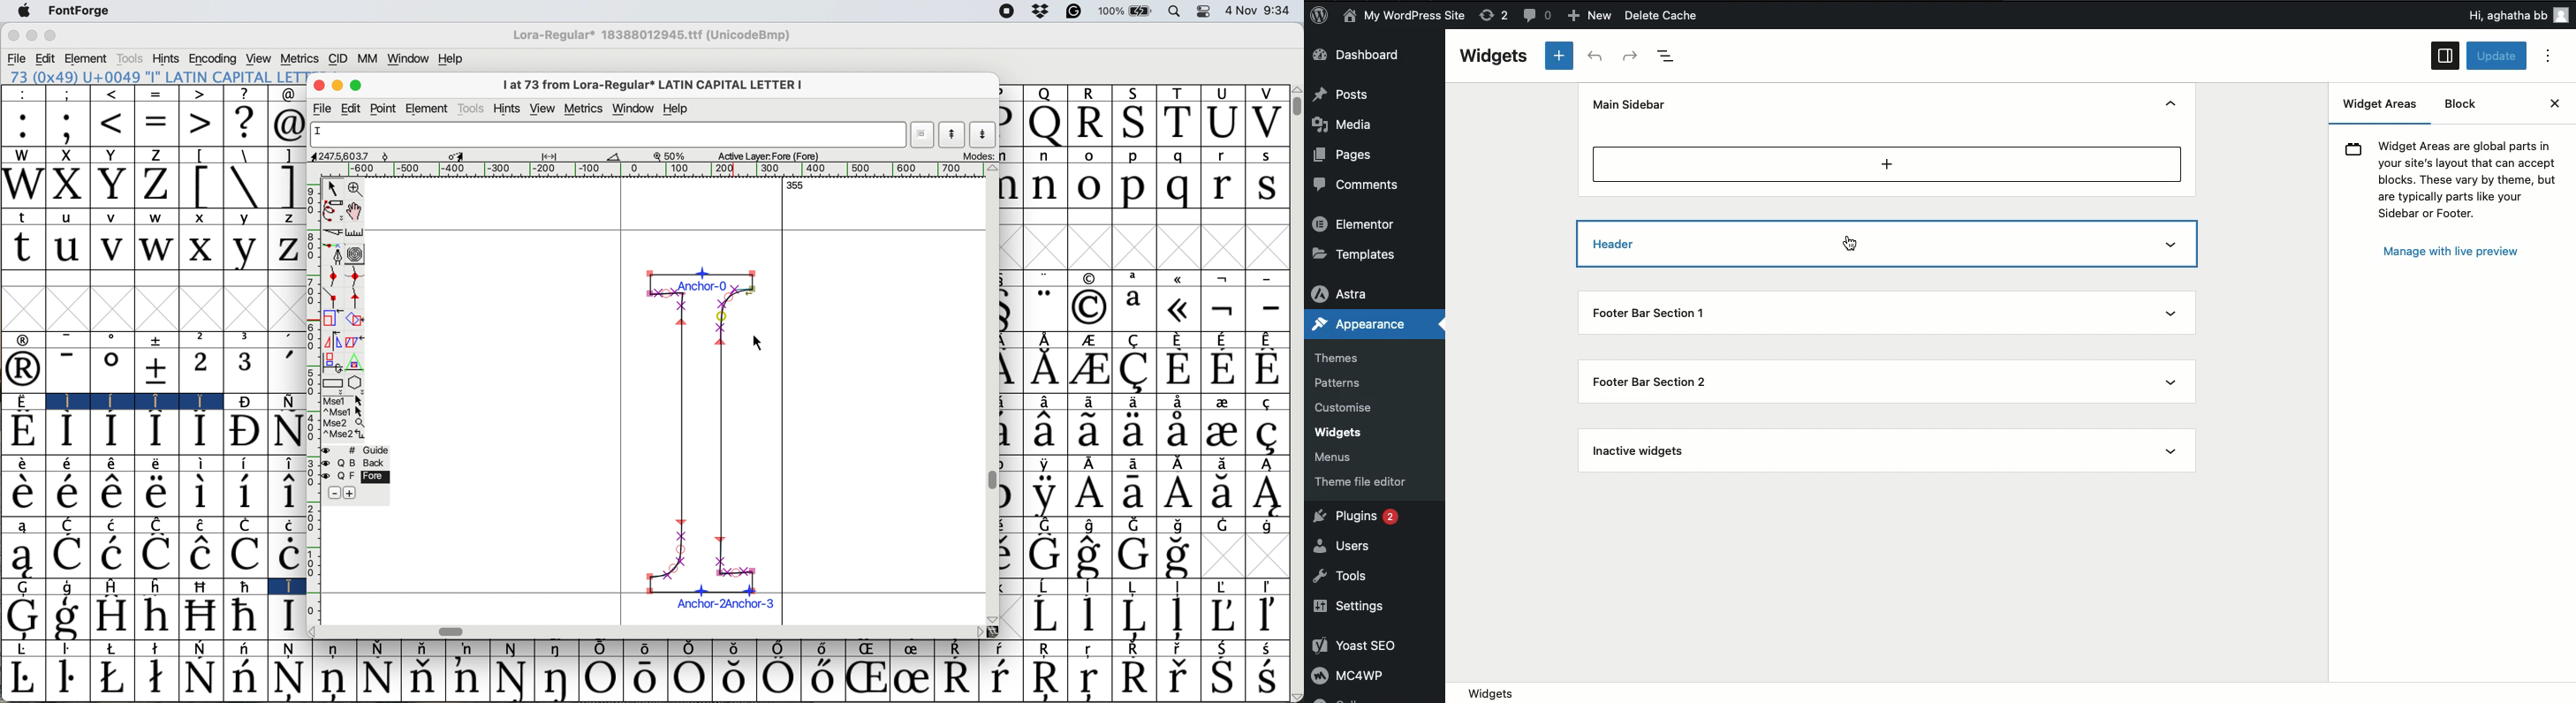 Image resolution: width=2576 pixels, height=728 pixels. Describe the element at coordinates (1180, 402) in the screenshot. I see `Symbol` at that location.